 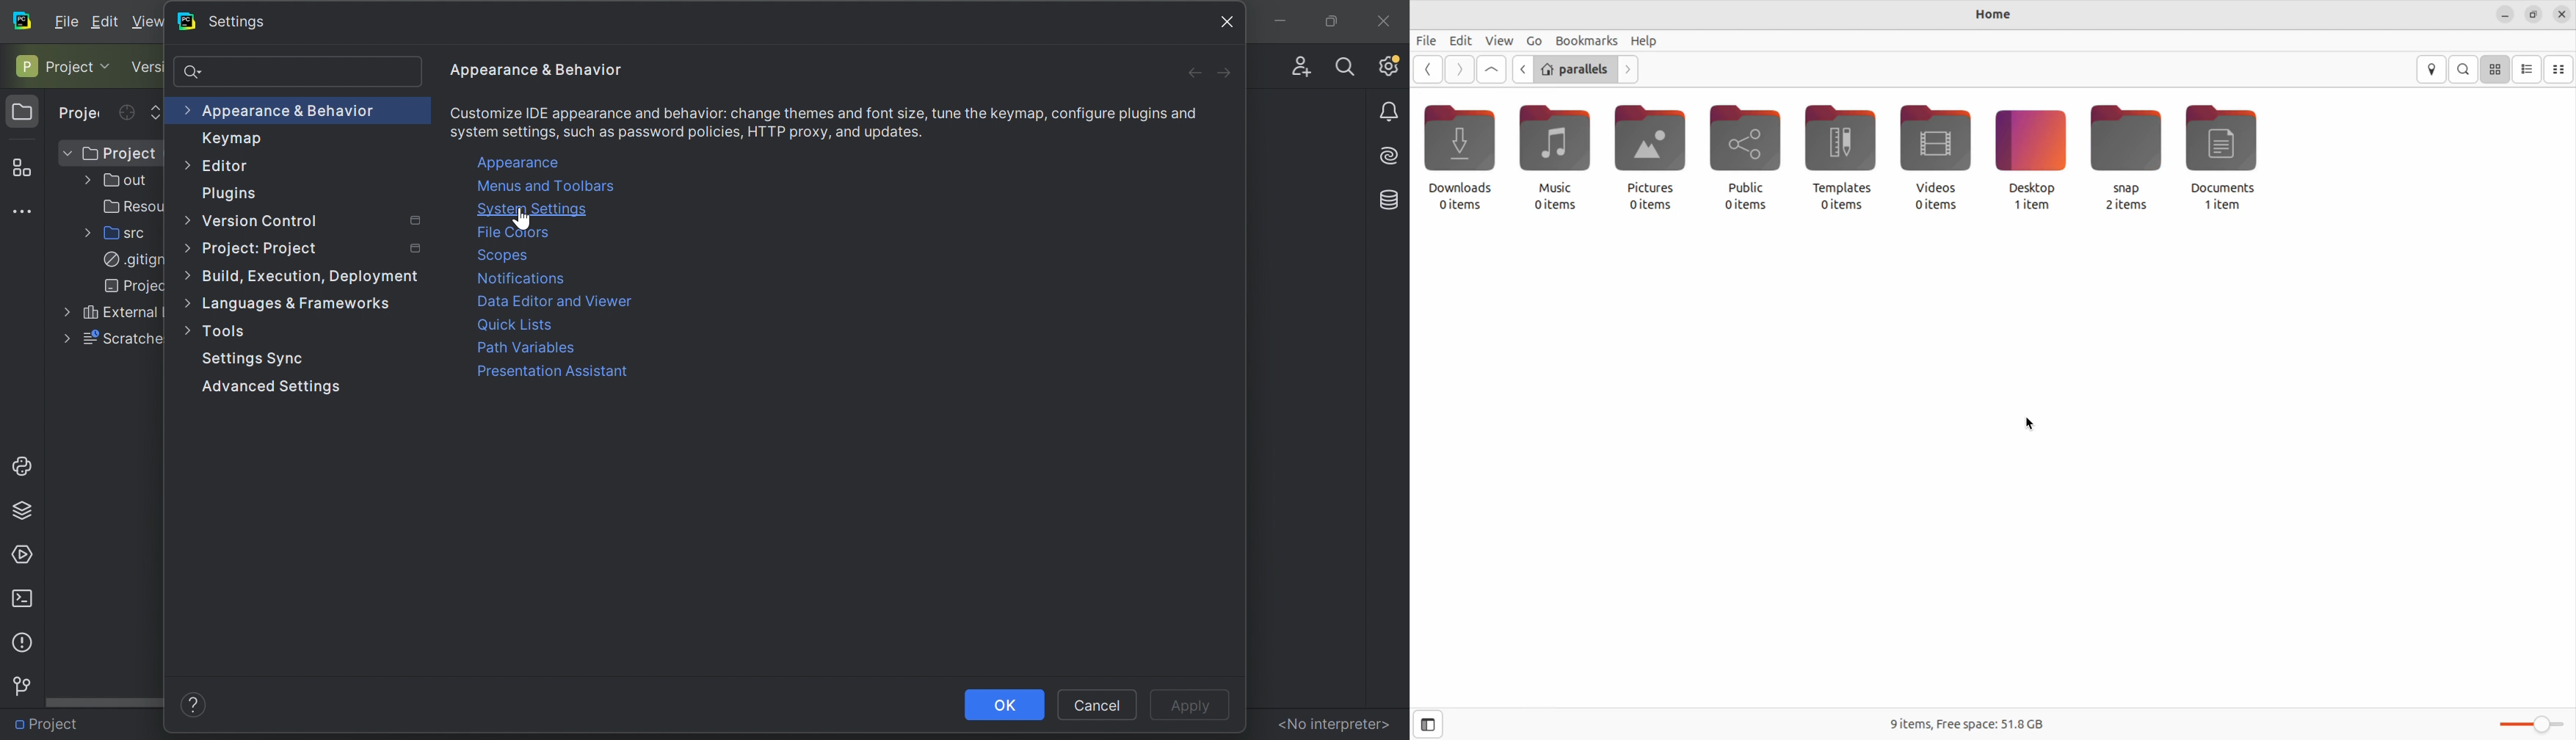 I want to click on Presentation assistant, so click(x=551, y=371).